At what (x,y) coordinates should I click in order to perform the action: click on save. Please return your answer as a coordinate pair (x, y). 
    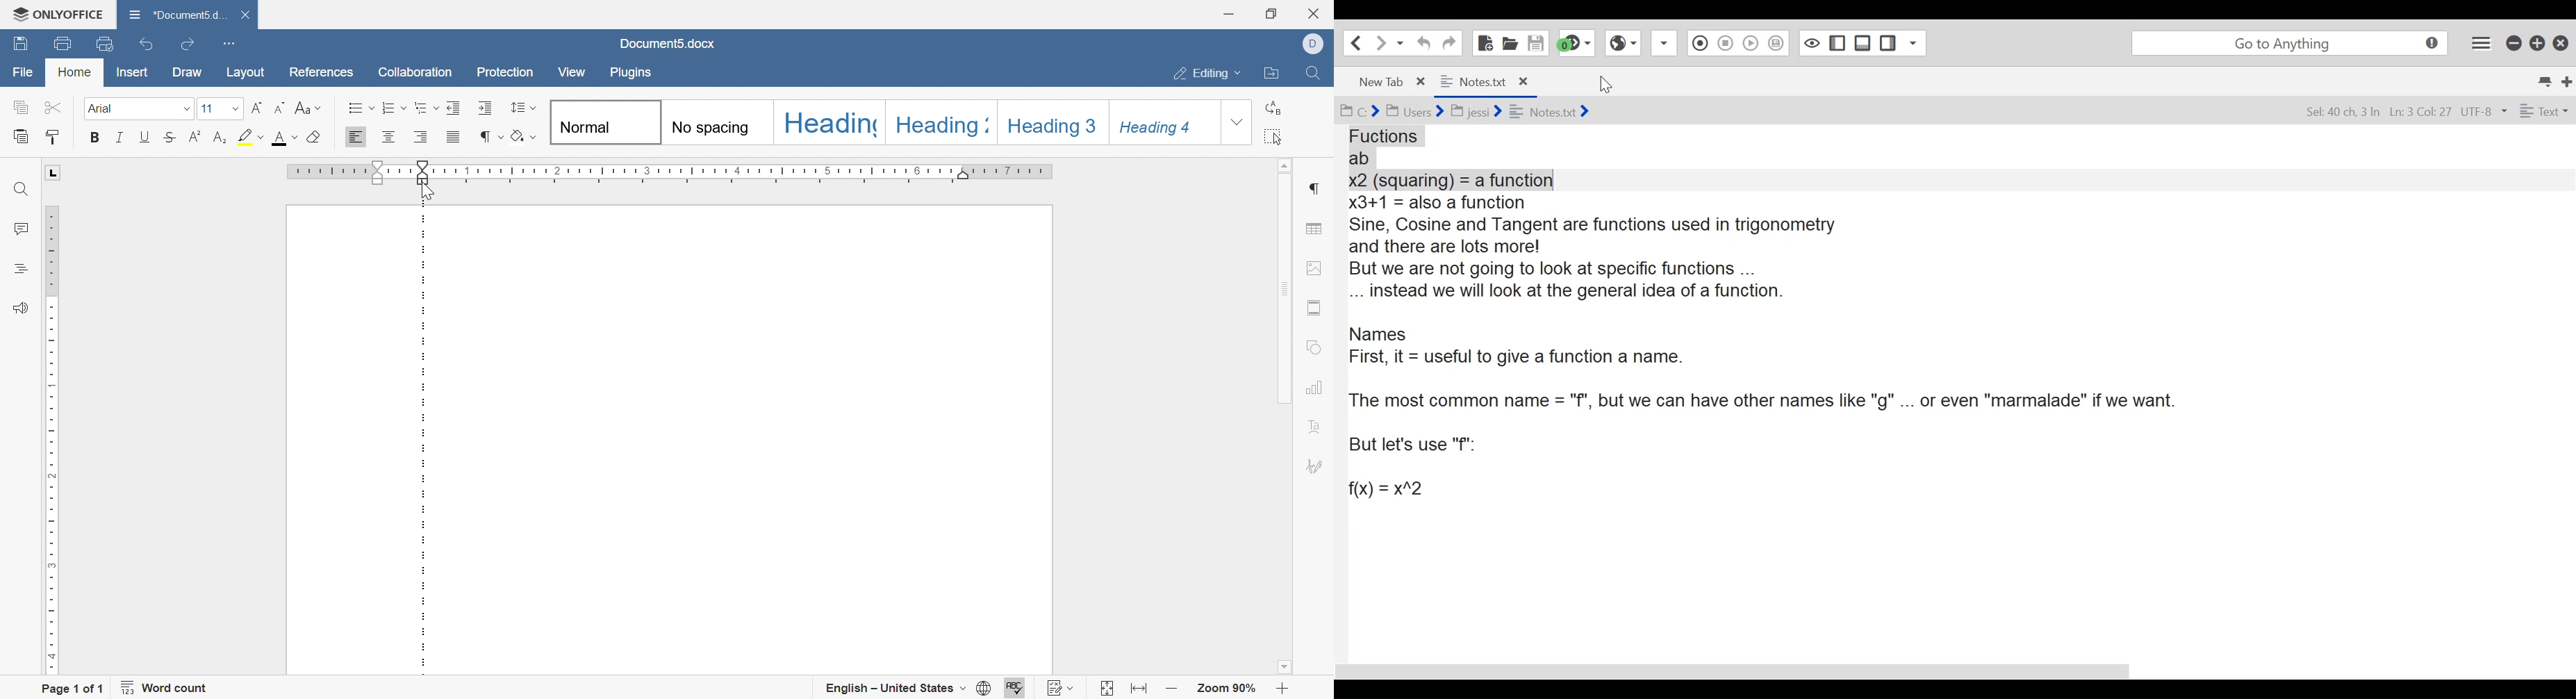
    Looking at the image, I should click on (23, 42).